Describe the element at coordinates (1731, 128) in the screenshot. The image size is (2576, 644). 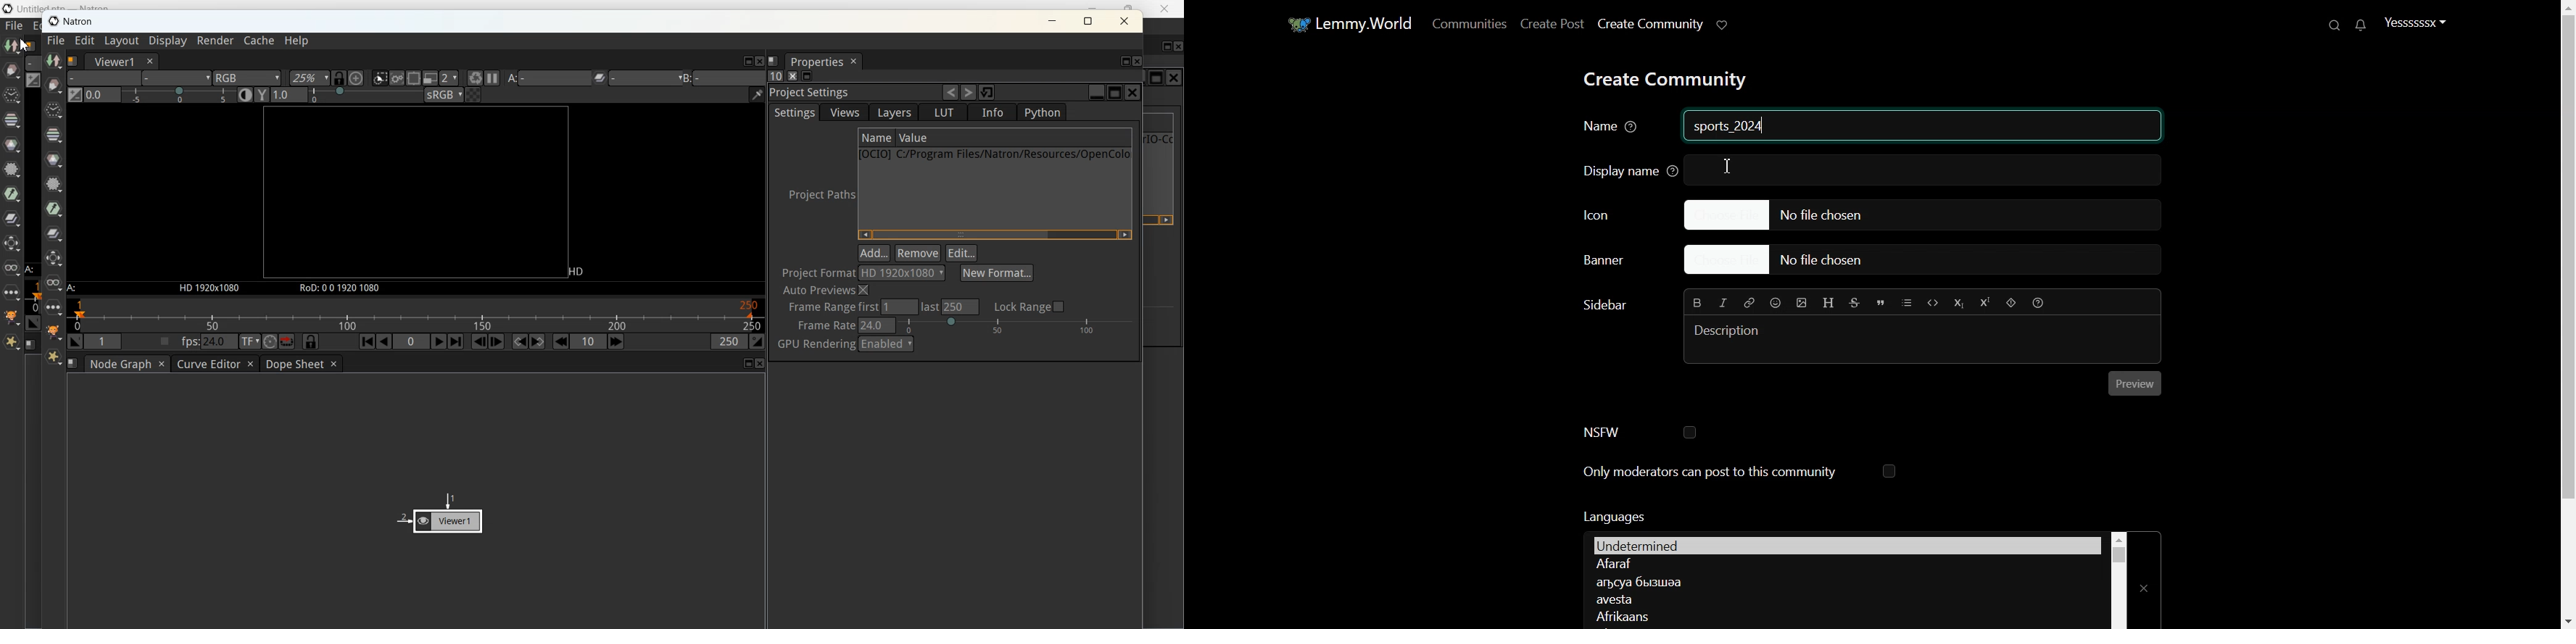
I see `Text` at that location.